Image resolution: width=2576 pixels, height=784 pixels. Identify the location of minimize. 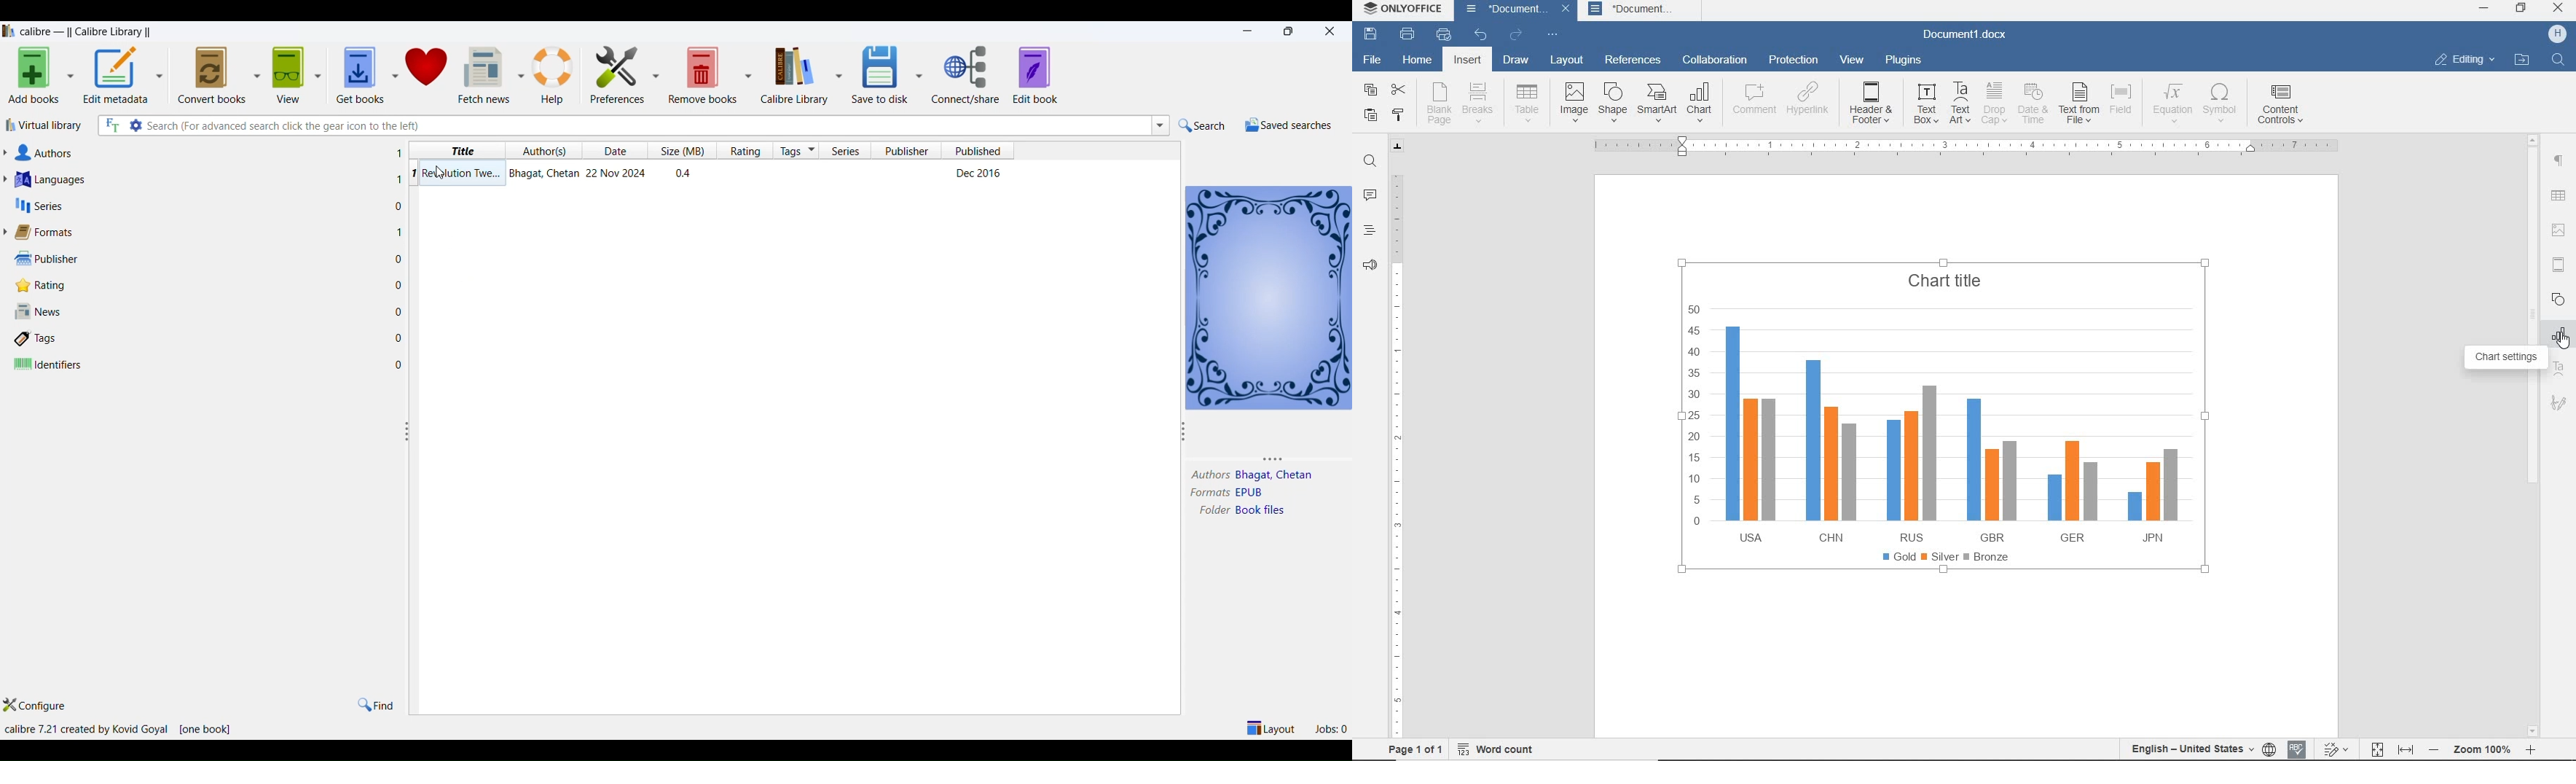
(1245, 30).